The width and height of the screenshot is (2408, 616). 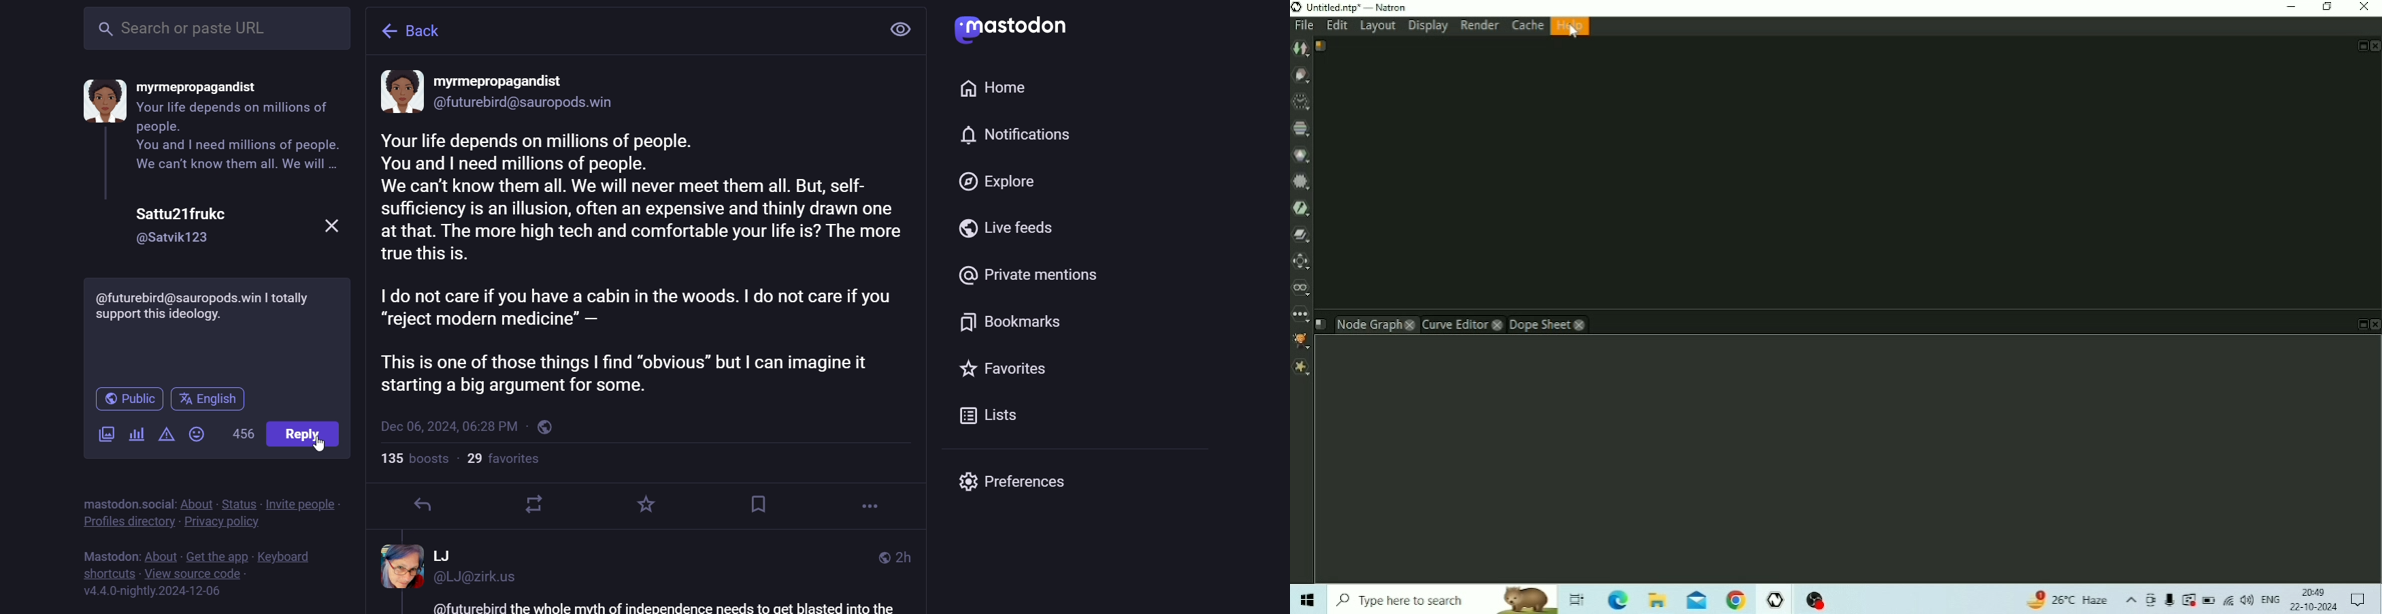 I want to click on favorite, so click(x=1005, y=370).